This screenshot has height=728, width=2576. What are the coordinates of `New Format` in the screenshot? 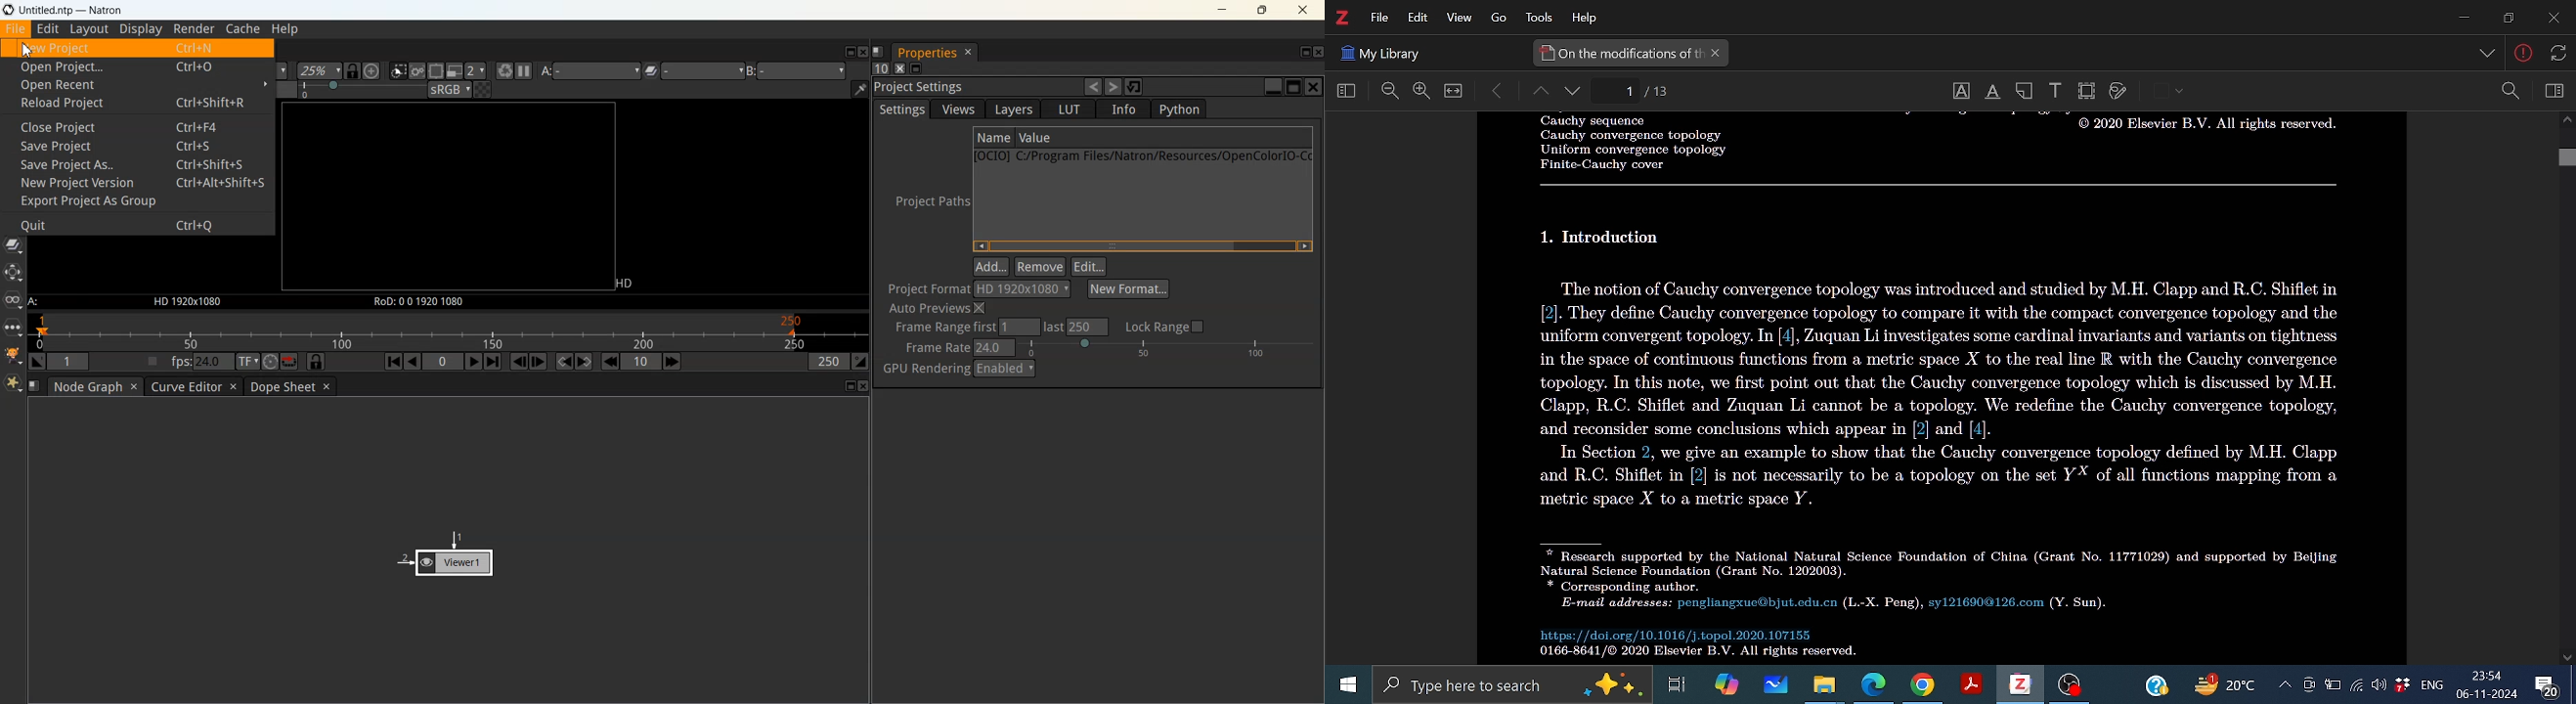 It's located at (1128, 289).